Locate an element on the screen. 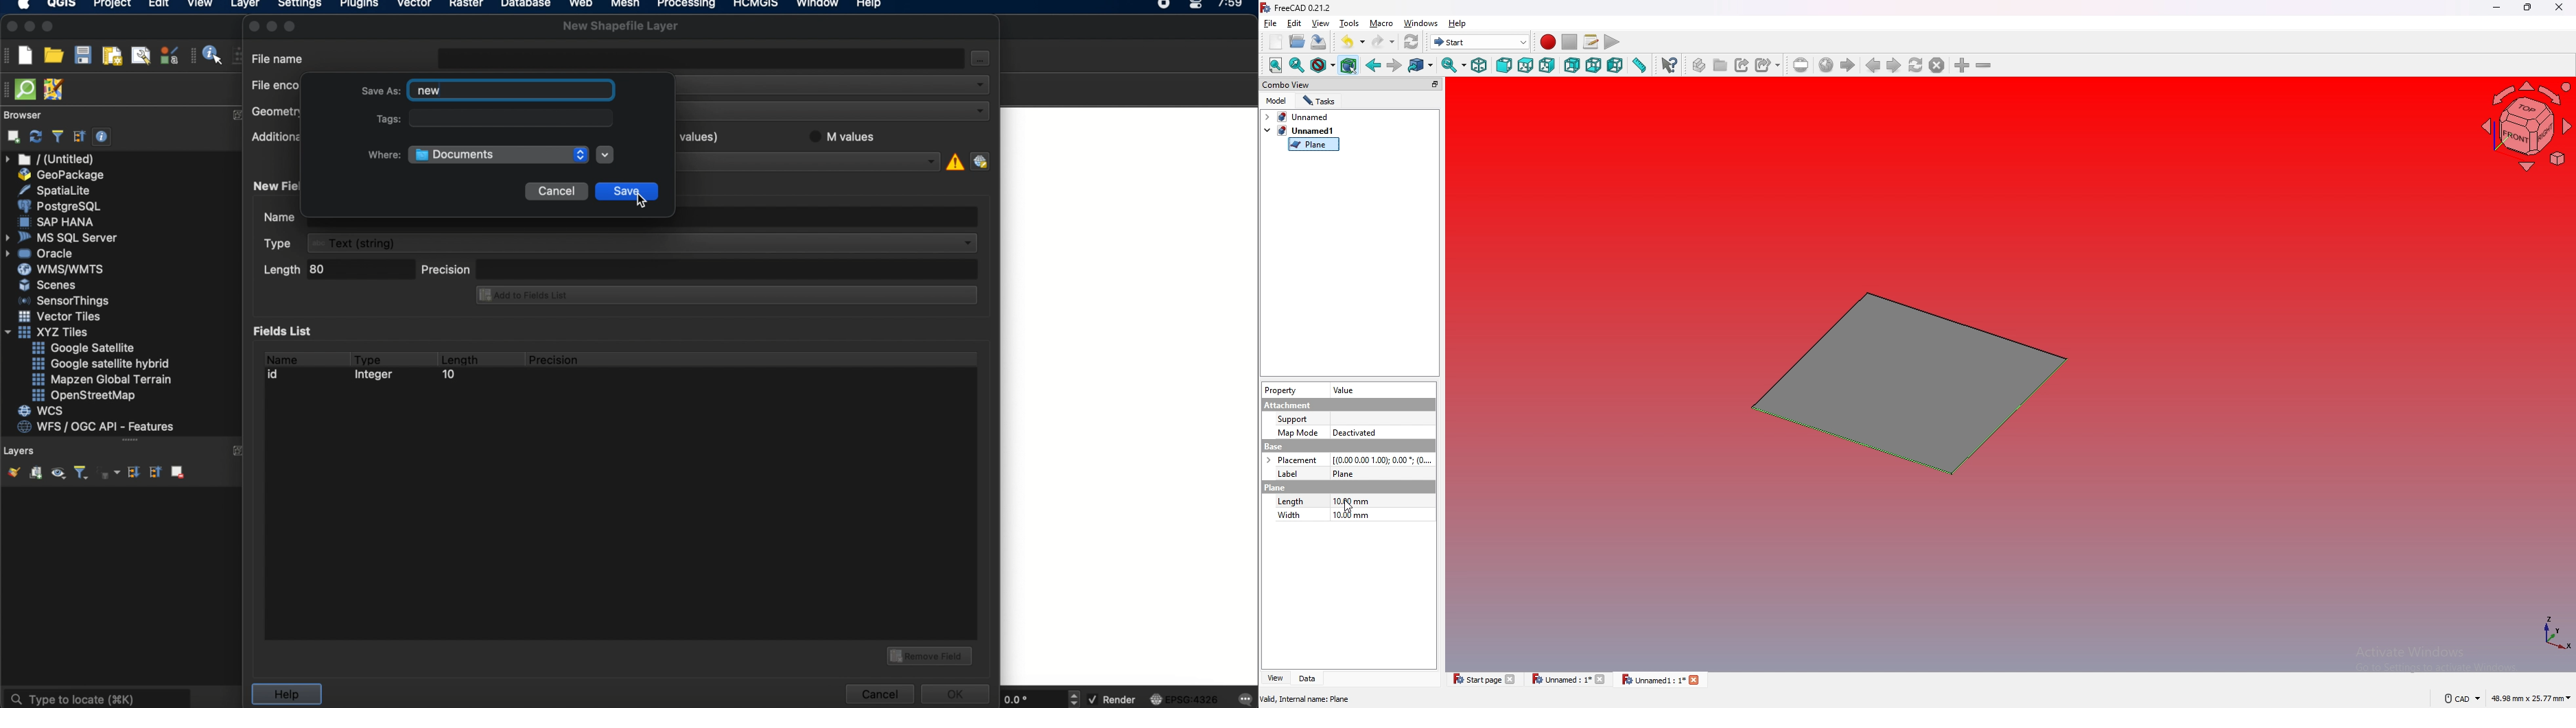 This screenshot has height=728, width=2576. top is located at coordinates (1525, 66).